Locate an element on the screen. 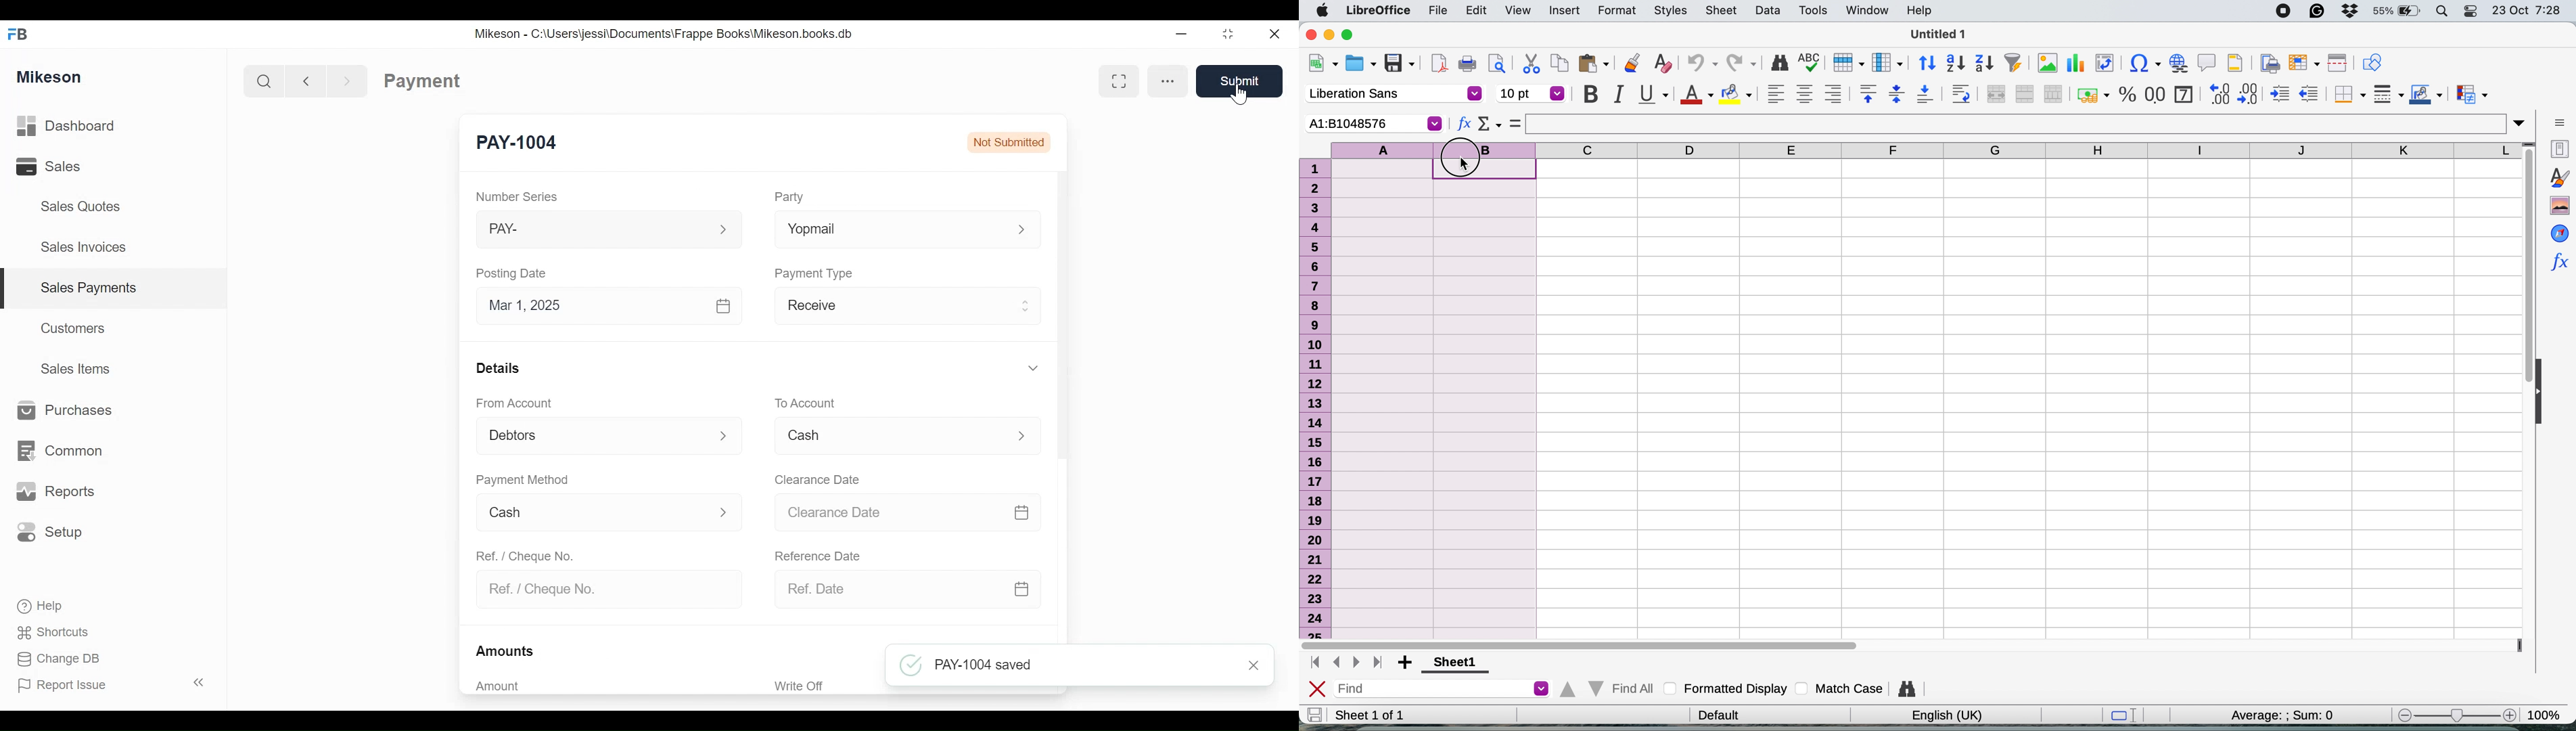  borders is located at coordinates (2348, 93).